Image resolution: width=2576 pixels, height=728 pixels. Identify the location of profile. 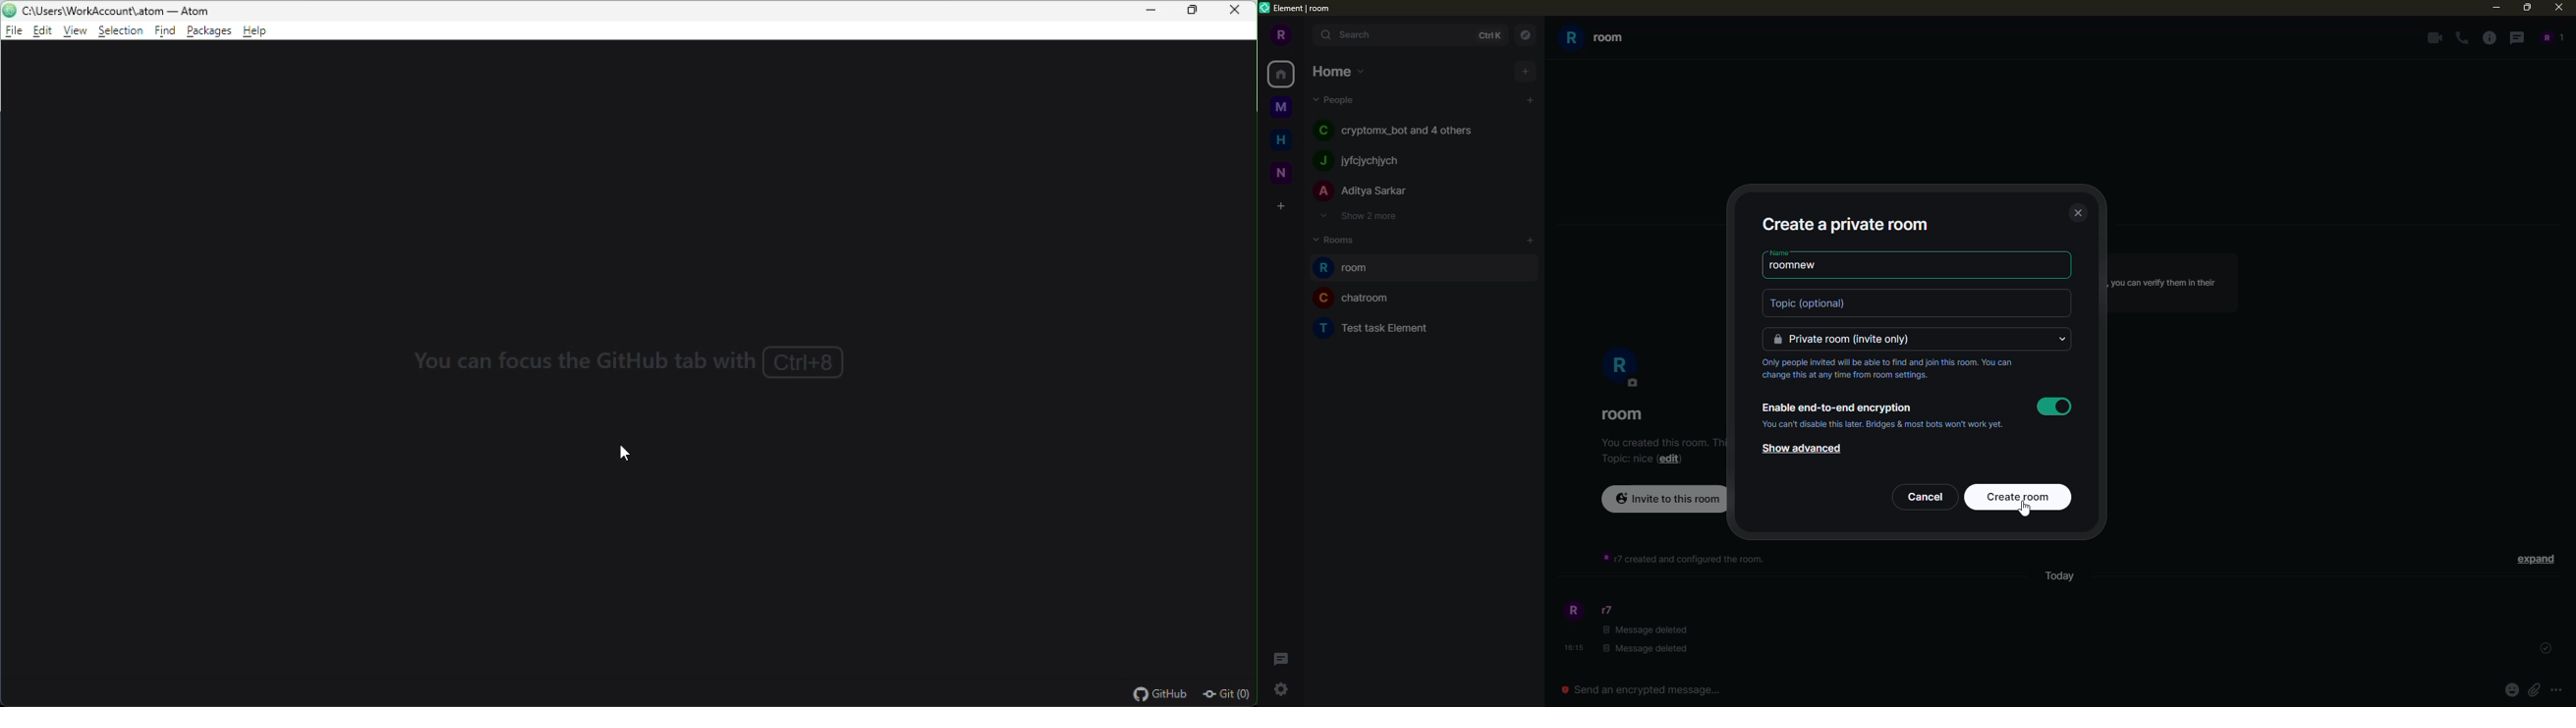
(1283, 34).